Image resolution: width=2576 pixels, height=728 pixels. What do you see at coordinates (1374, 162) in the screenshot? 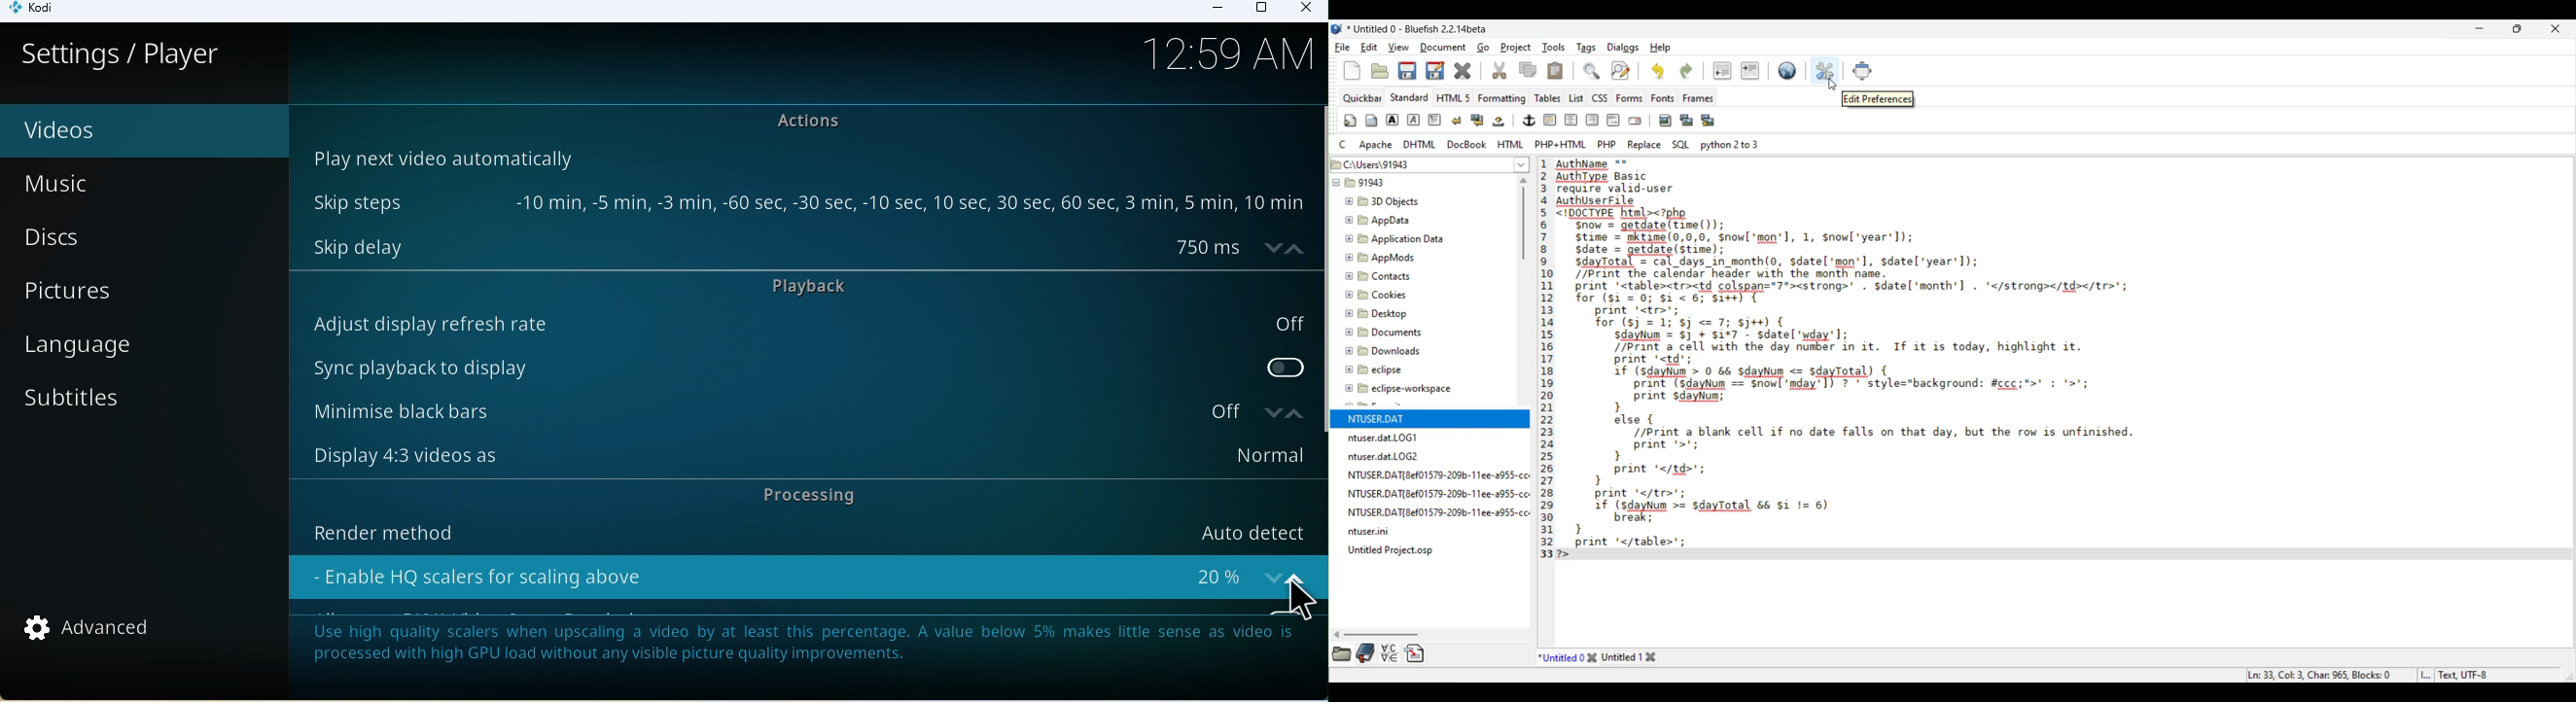
I see `2 C:\Users\91943` at bounding box center [1374, 162].